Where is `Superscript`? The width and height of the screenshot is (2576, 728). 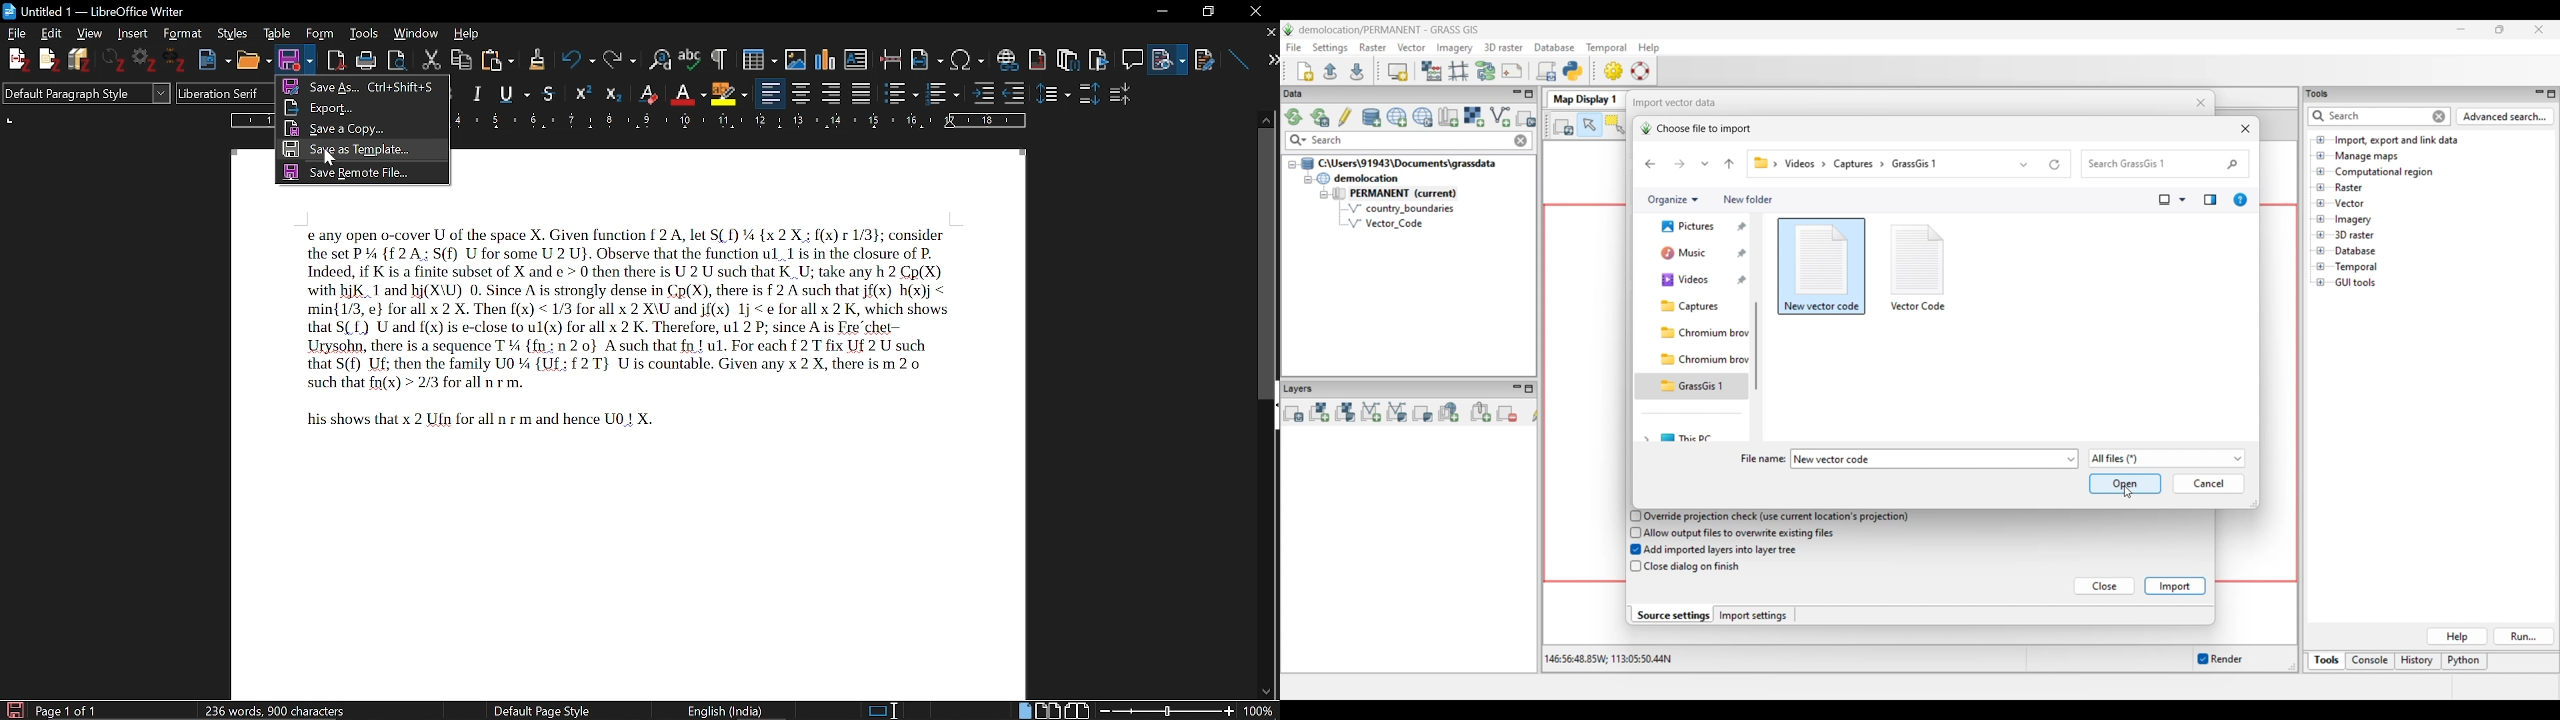 Superscript is located at coordinates (647, 93).